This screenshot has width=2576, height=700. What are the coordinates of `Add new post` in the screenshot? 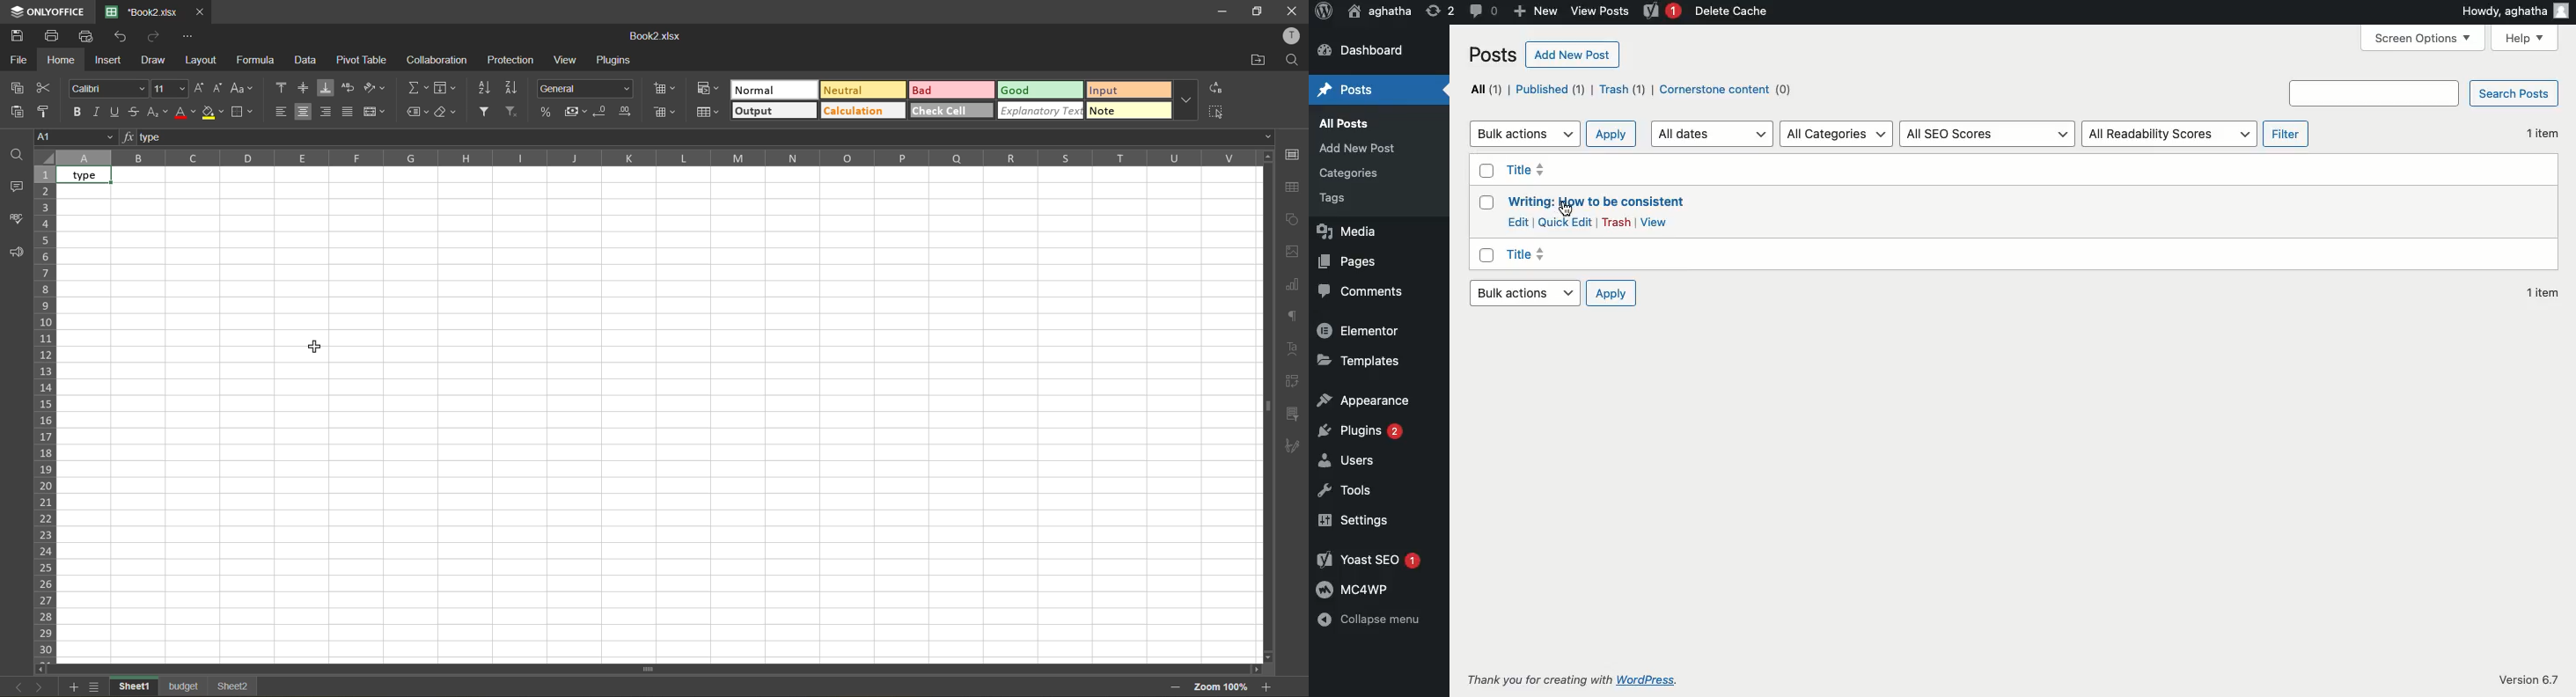 It's located at (1571, 55).